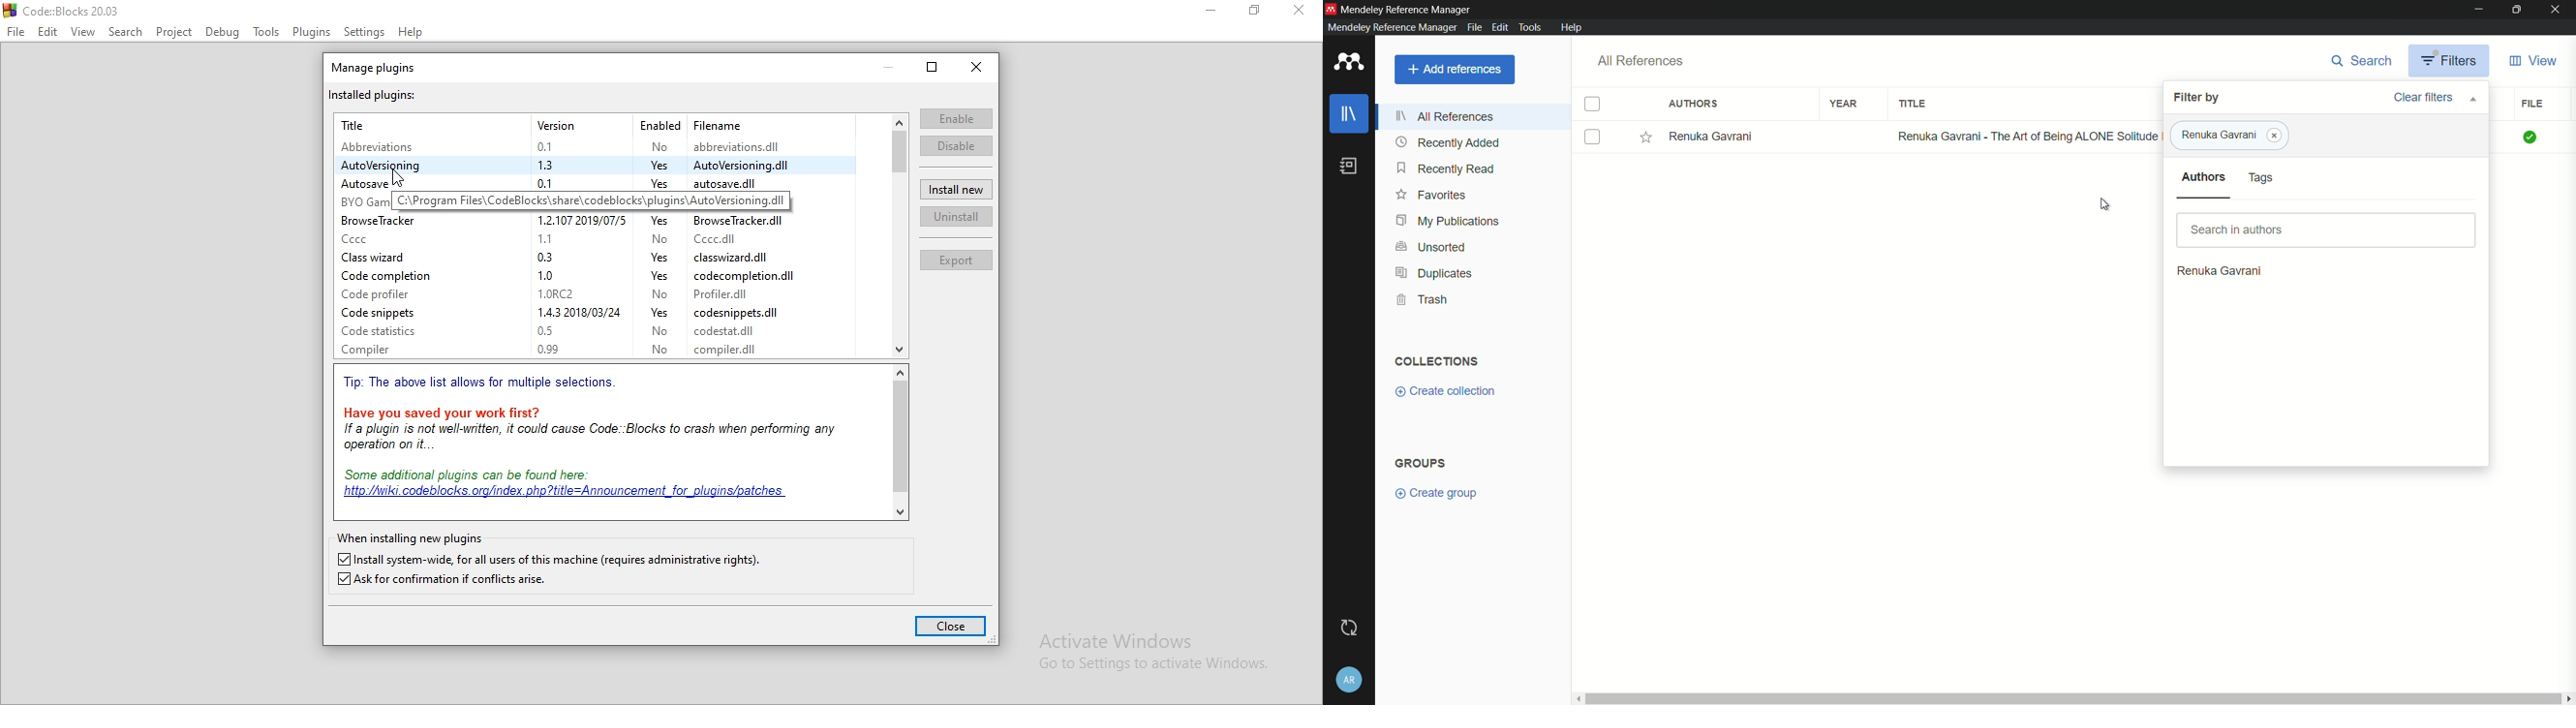 The image size is (2576, 728). Describe the element at coordinates (2531, 137) in the screenshot. I see `Check mark` at that location.